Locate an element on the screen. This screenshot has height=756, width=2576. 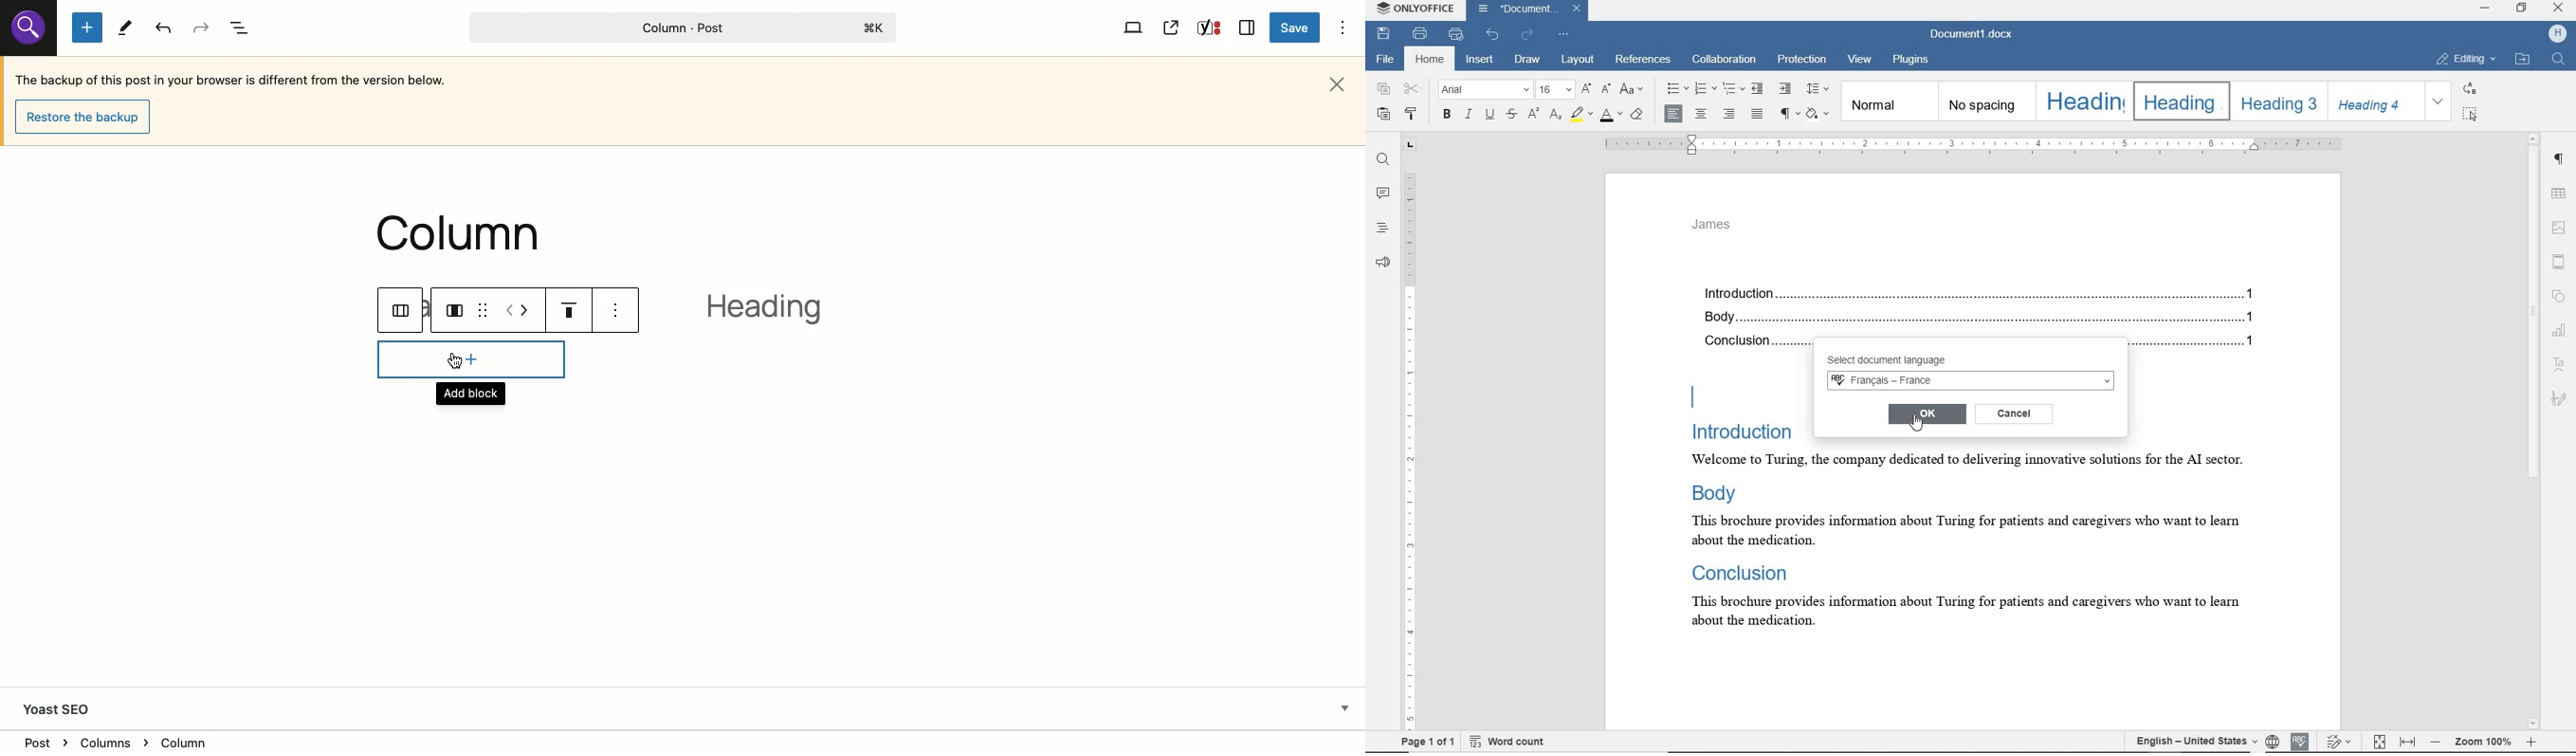
copy style is located at coordinates (1414, 115).